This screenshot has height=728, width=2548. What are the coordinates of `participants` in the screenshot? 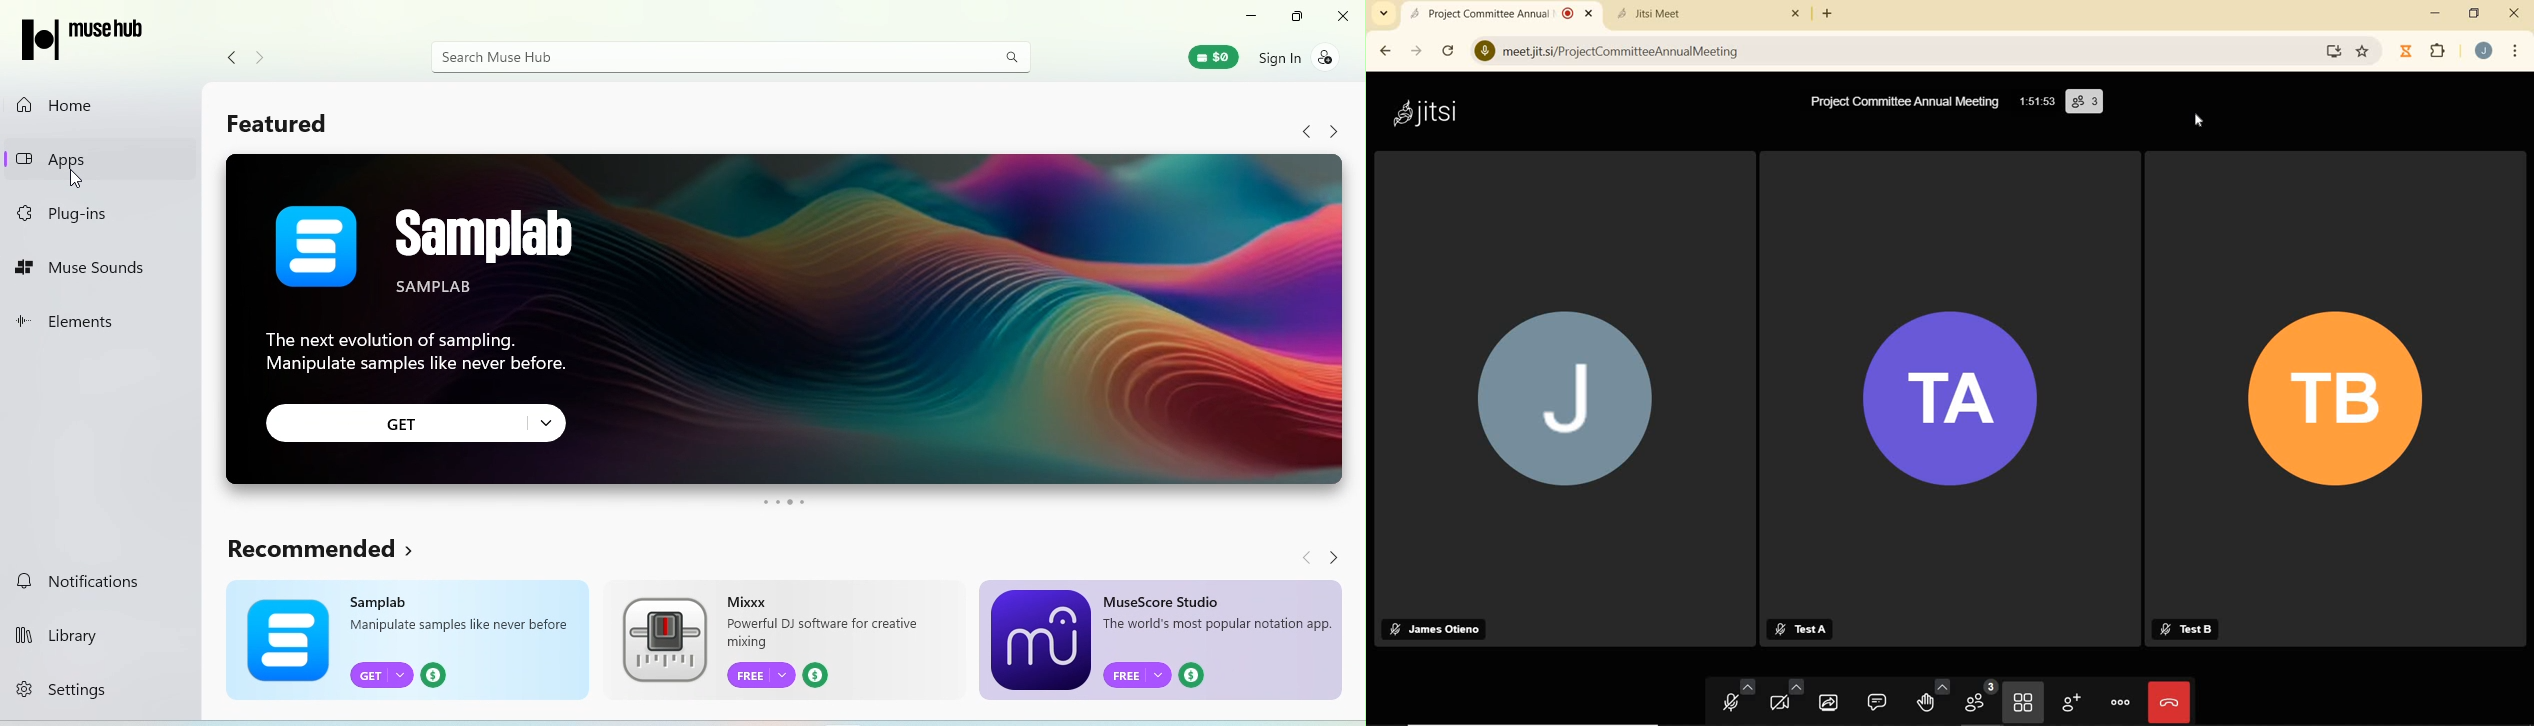 It's located at (1980, 697).